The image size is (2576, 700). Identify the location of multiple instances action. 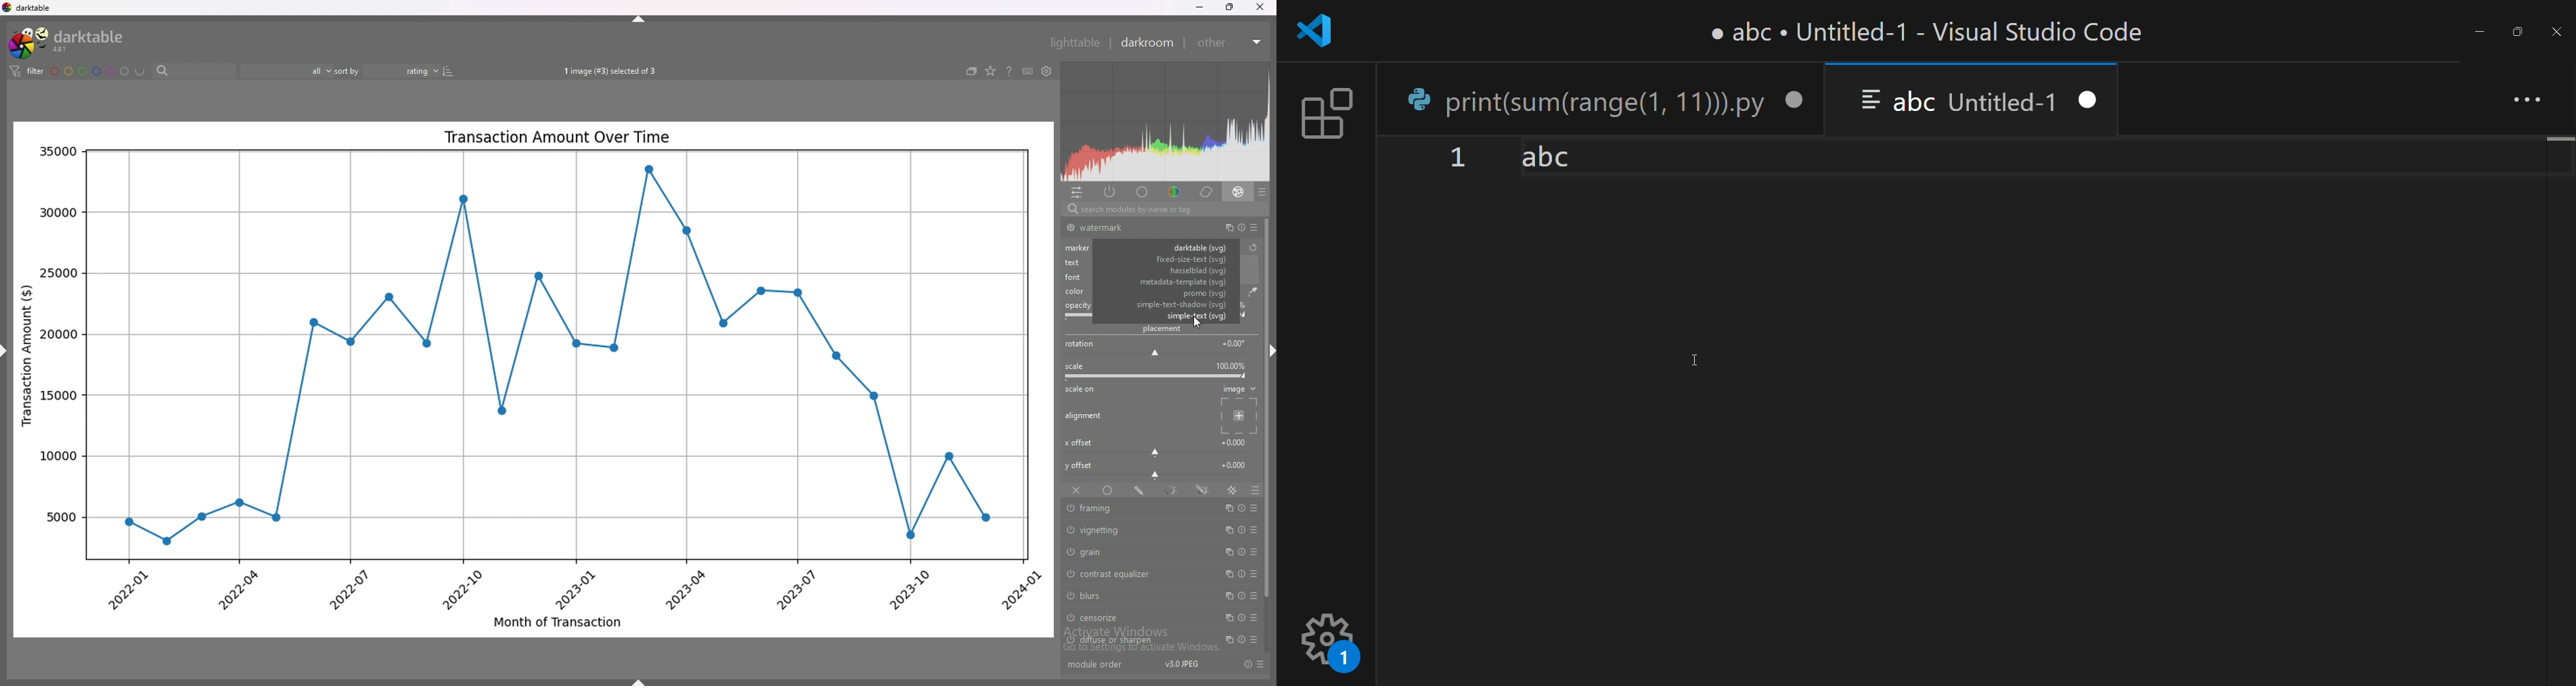
(1228, 530).